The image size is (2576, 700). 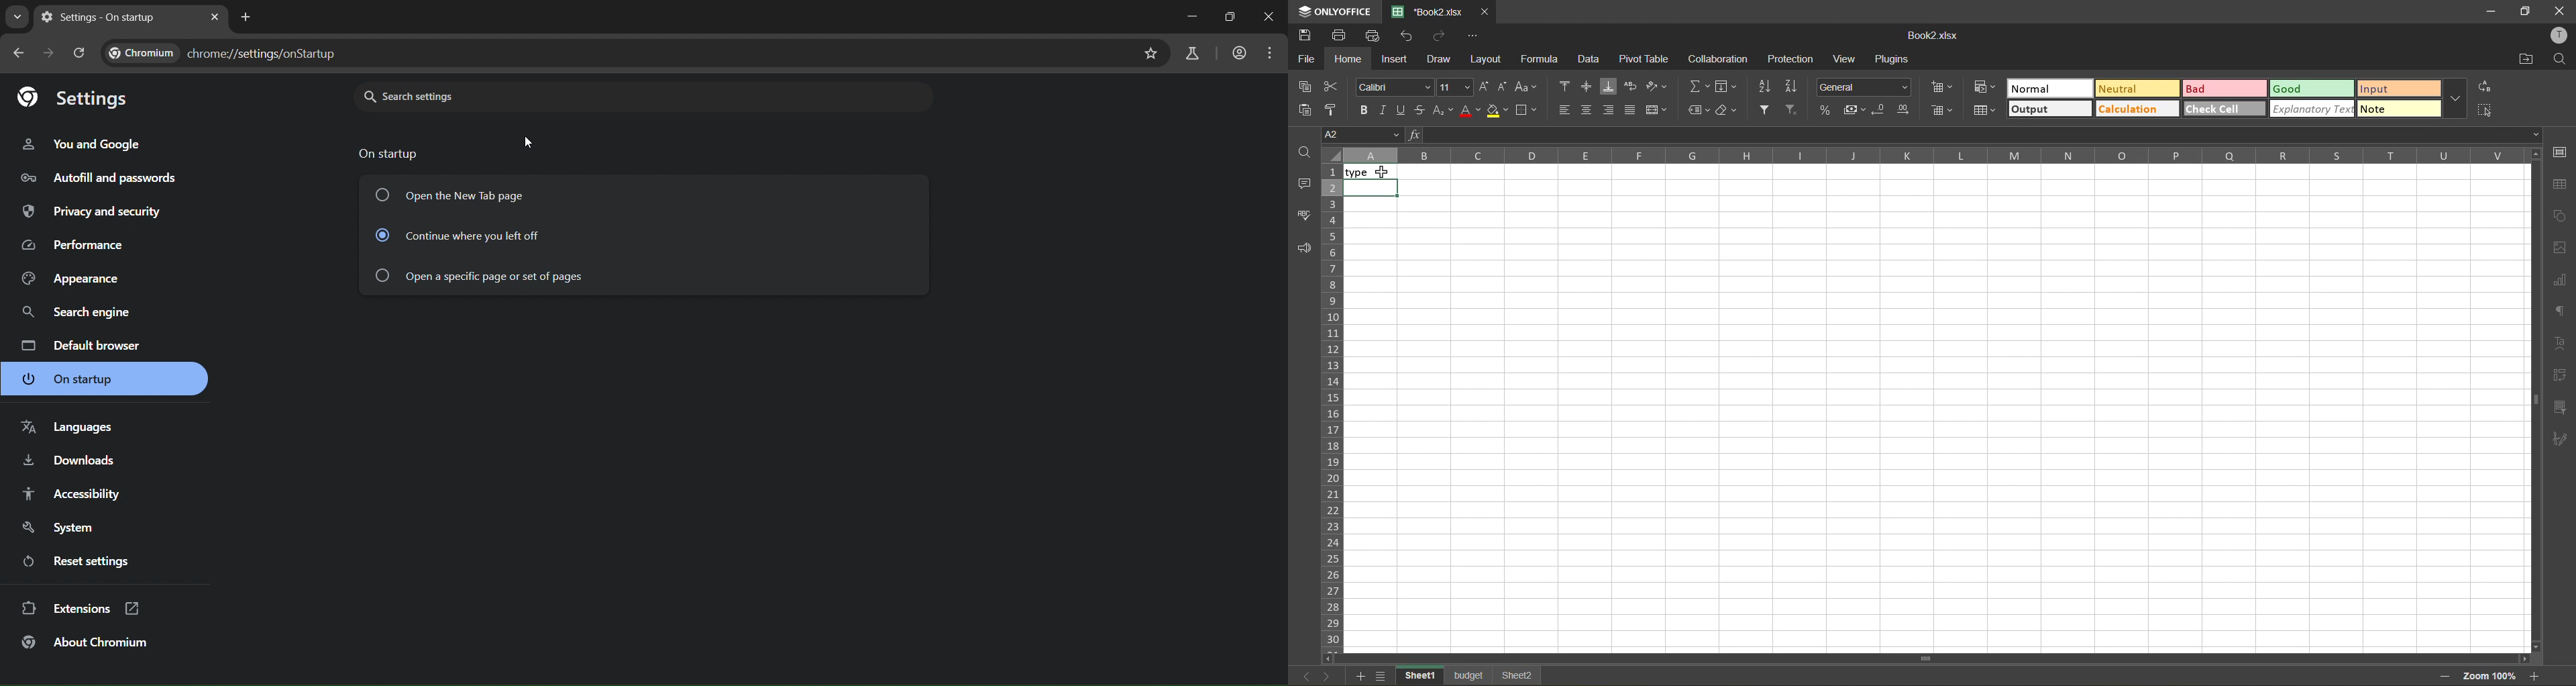 I want to click on text, so click(x=2561, y=344).